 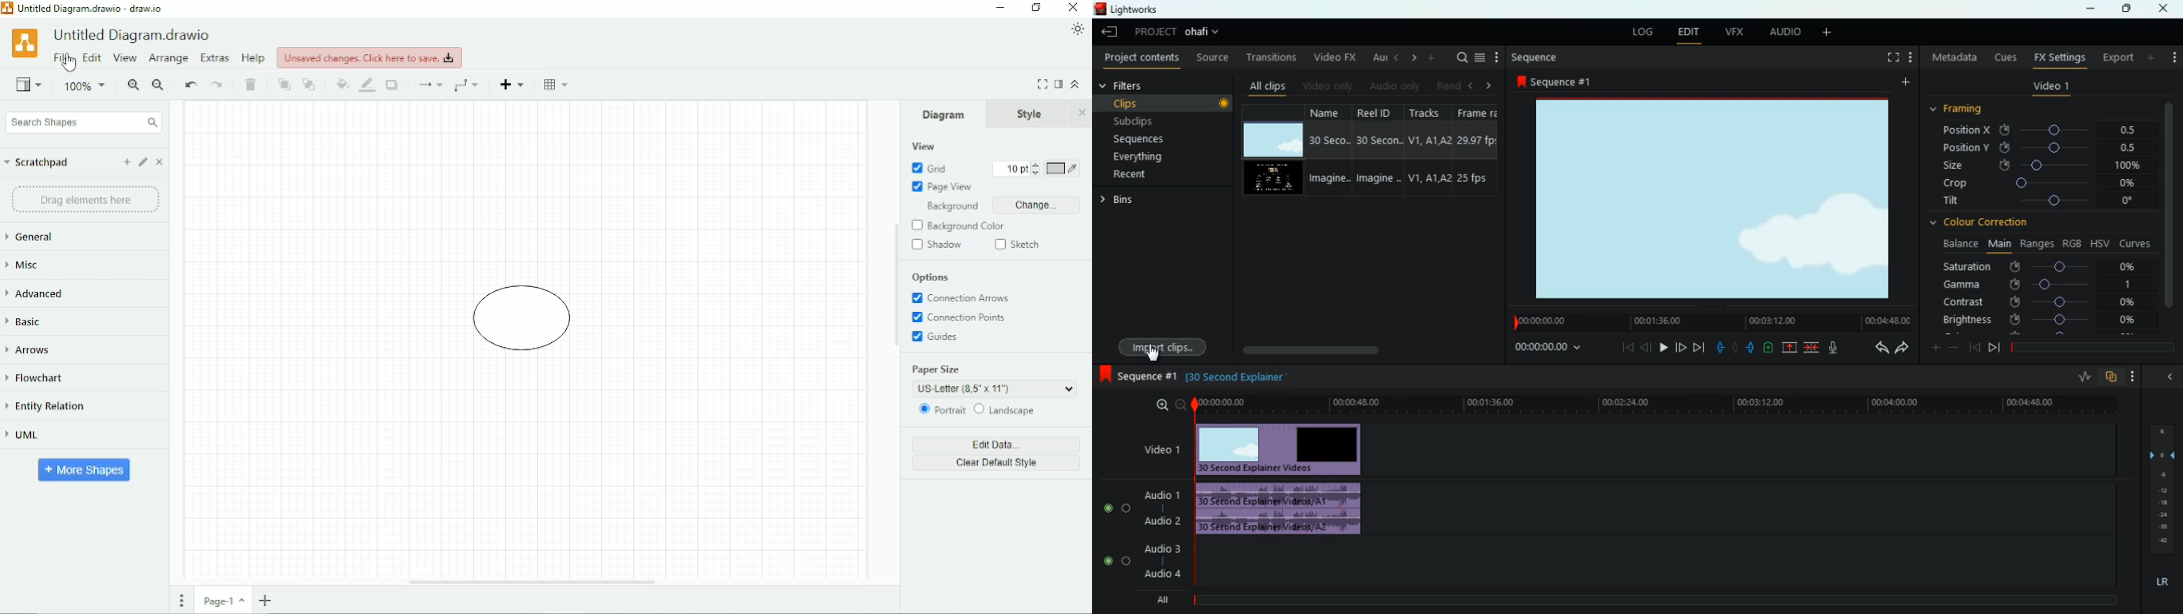 I want to click on import clips, so click(x=1165, y=345).